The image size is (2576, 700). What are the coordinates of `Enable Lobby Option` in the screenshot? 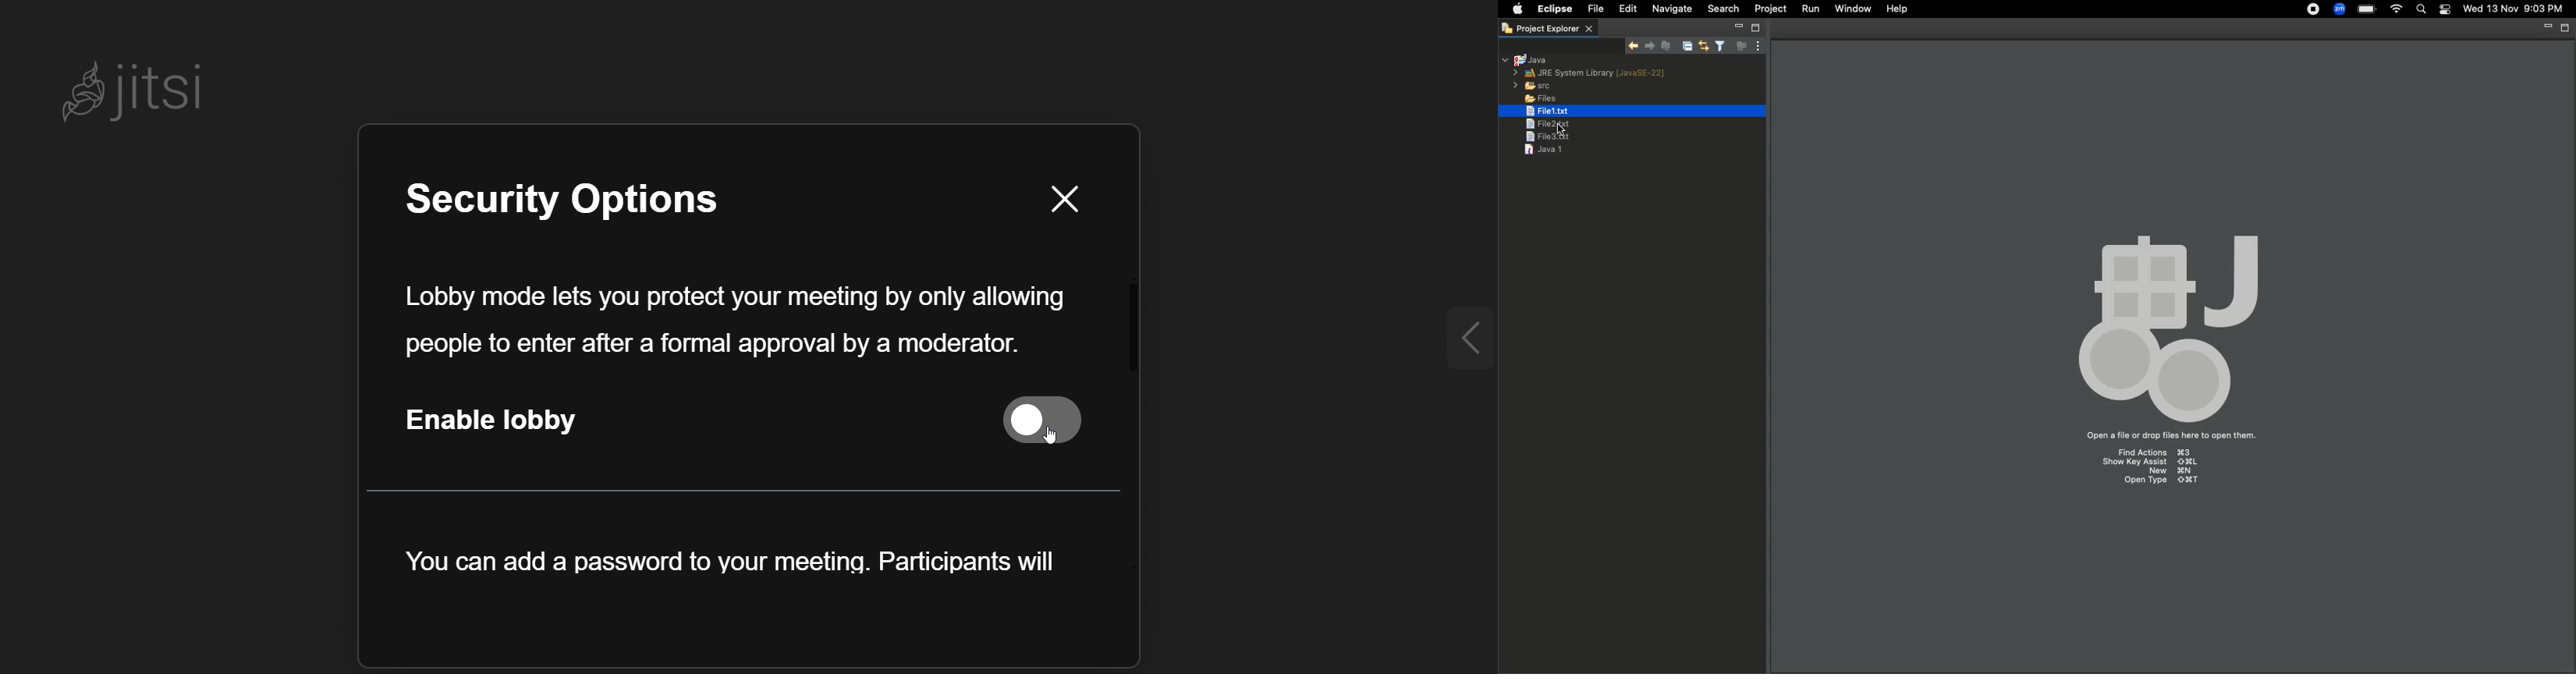 It's located at (743, 429).